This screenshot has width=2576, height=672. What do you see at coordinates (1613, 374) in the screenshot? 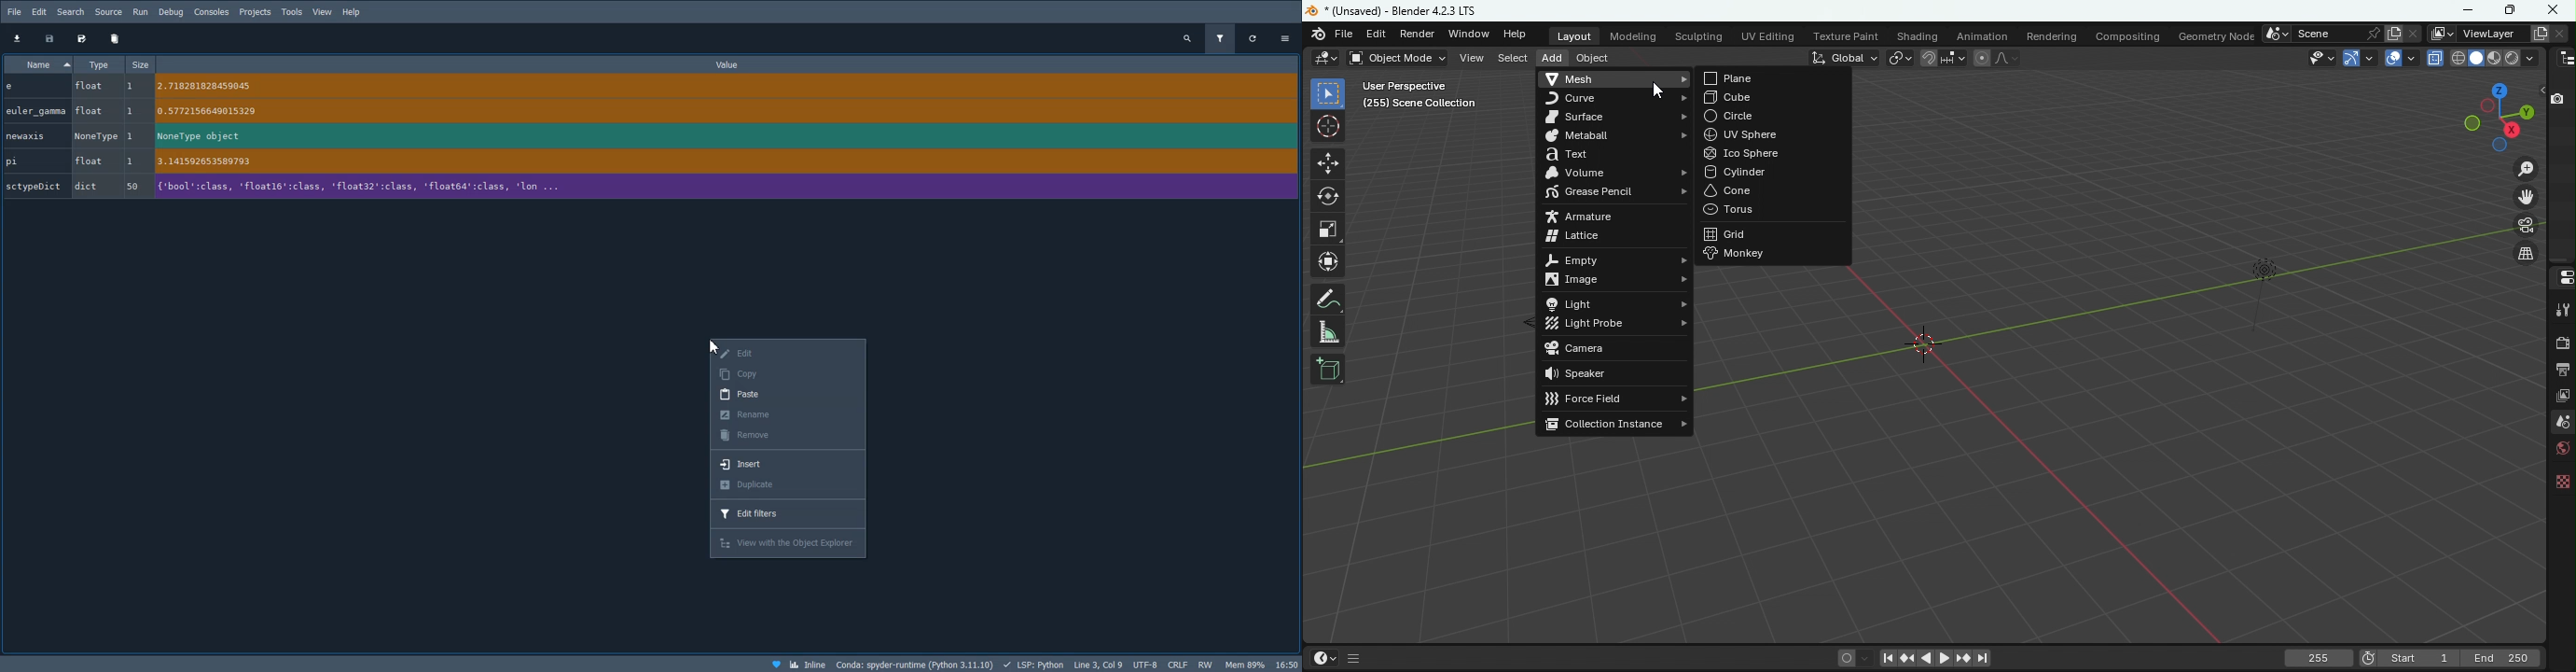
I see `Speaker` at bounding box center [1613, 374].